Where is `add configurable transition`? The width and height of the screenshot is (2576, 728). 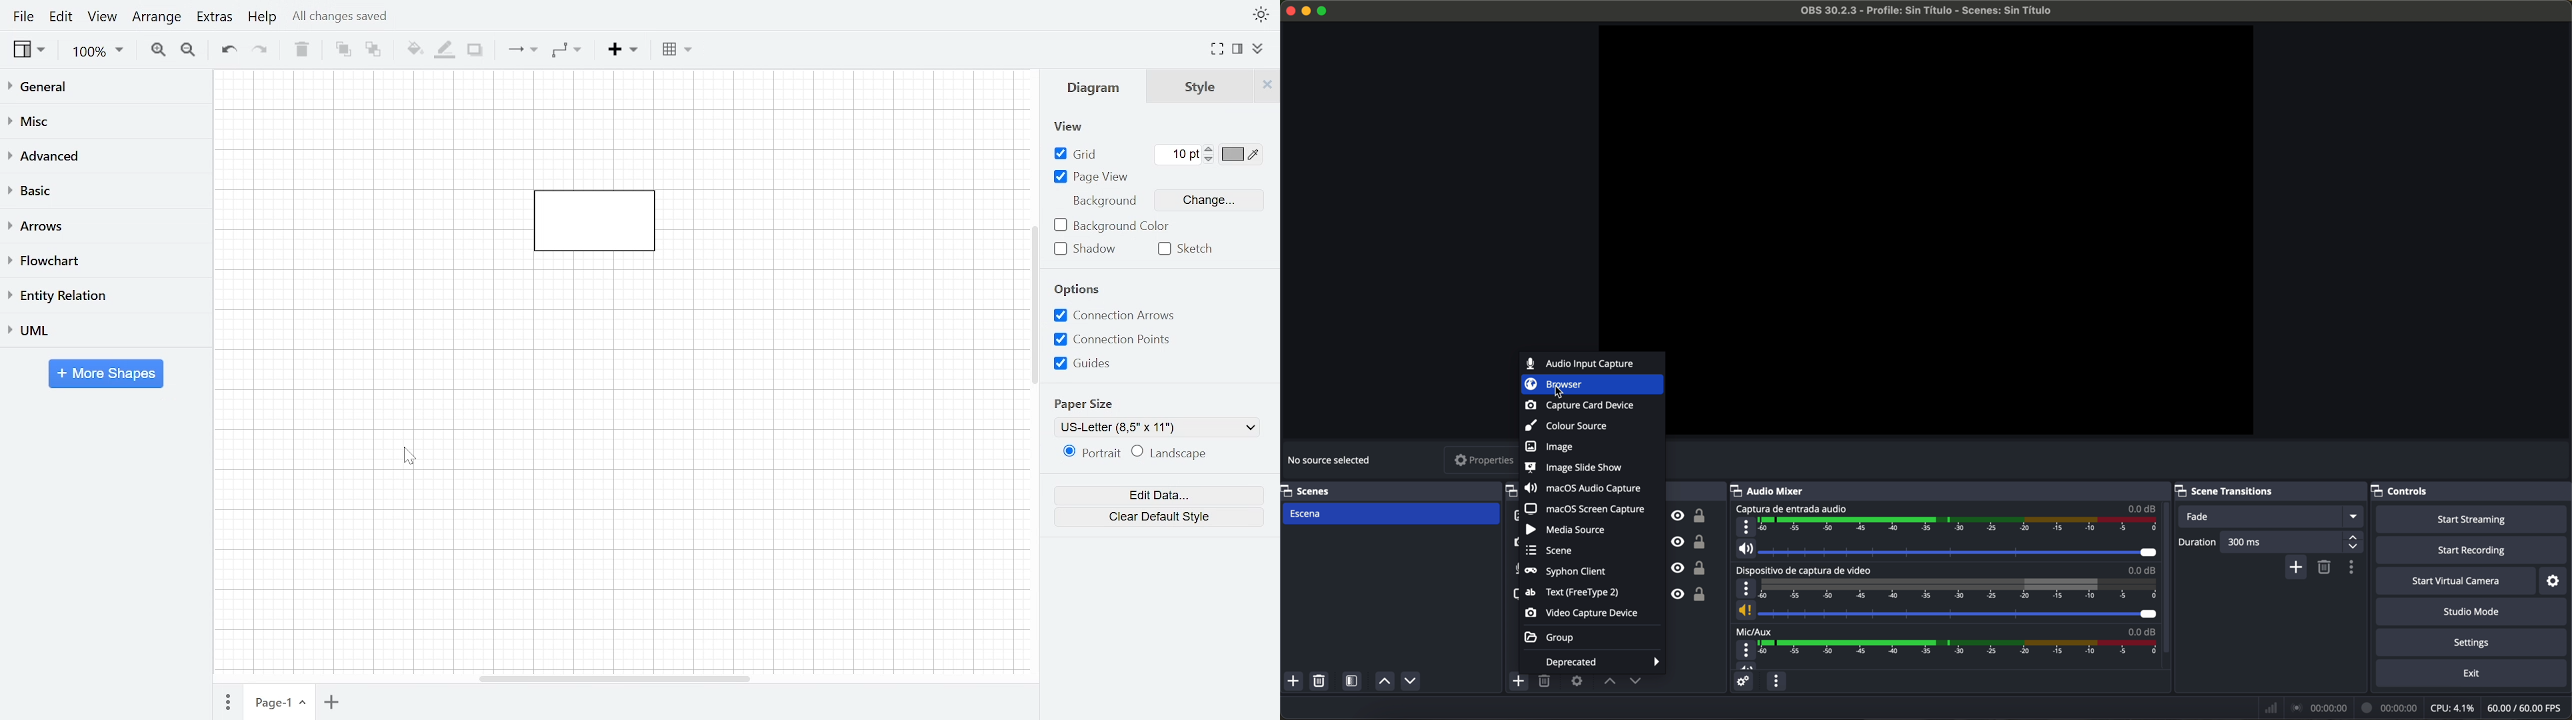
add configurable transition is located at coordinates (2297, 568).